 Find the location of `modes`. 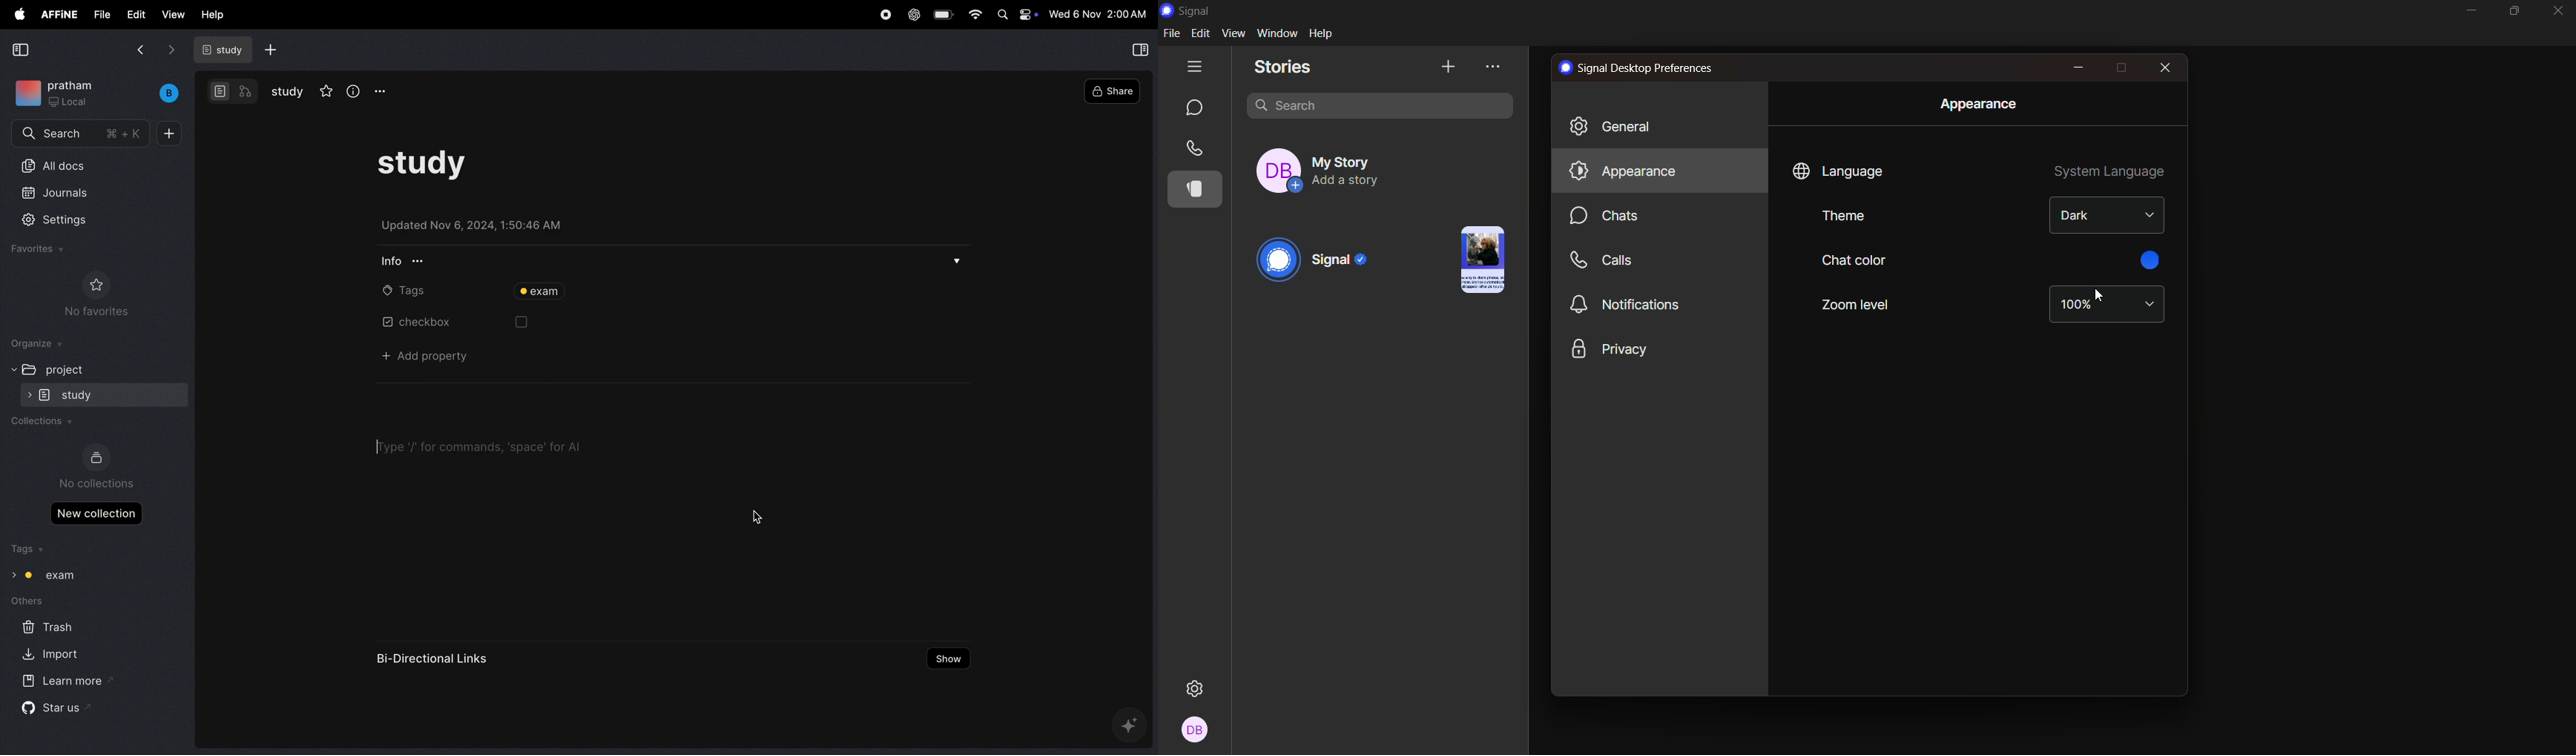

modes is located at coordinates (230, 92).